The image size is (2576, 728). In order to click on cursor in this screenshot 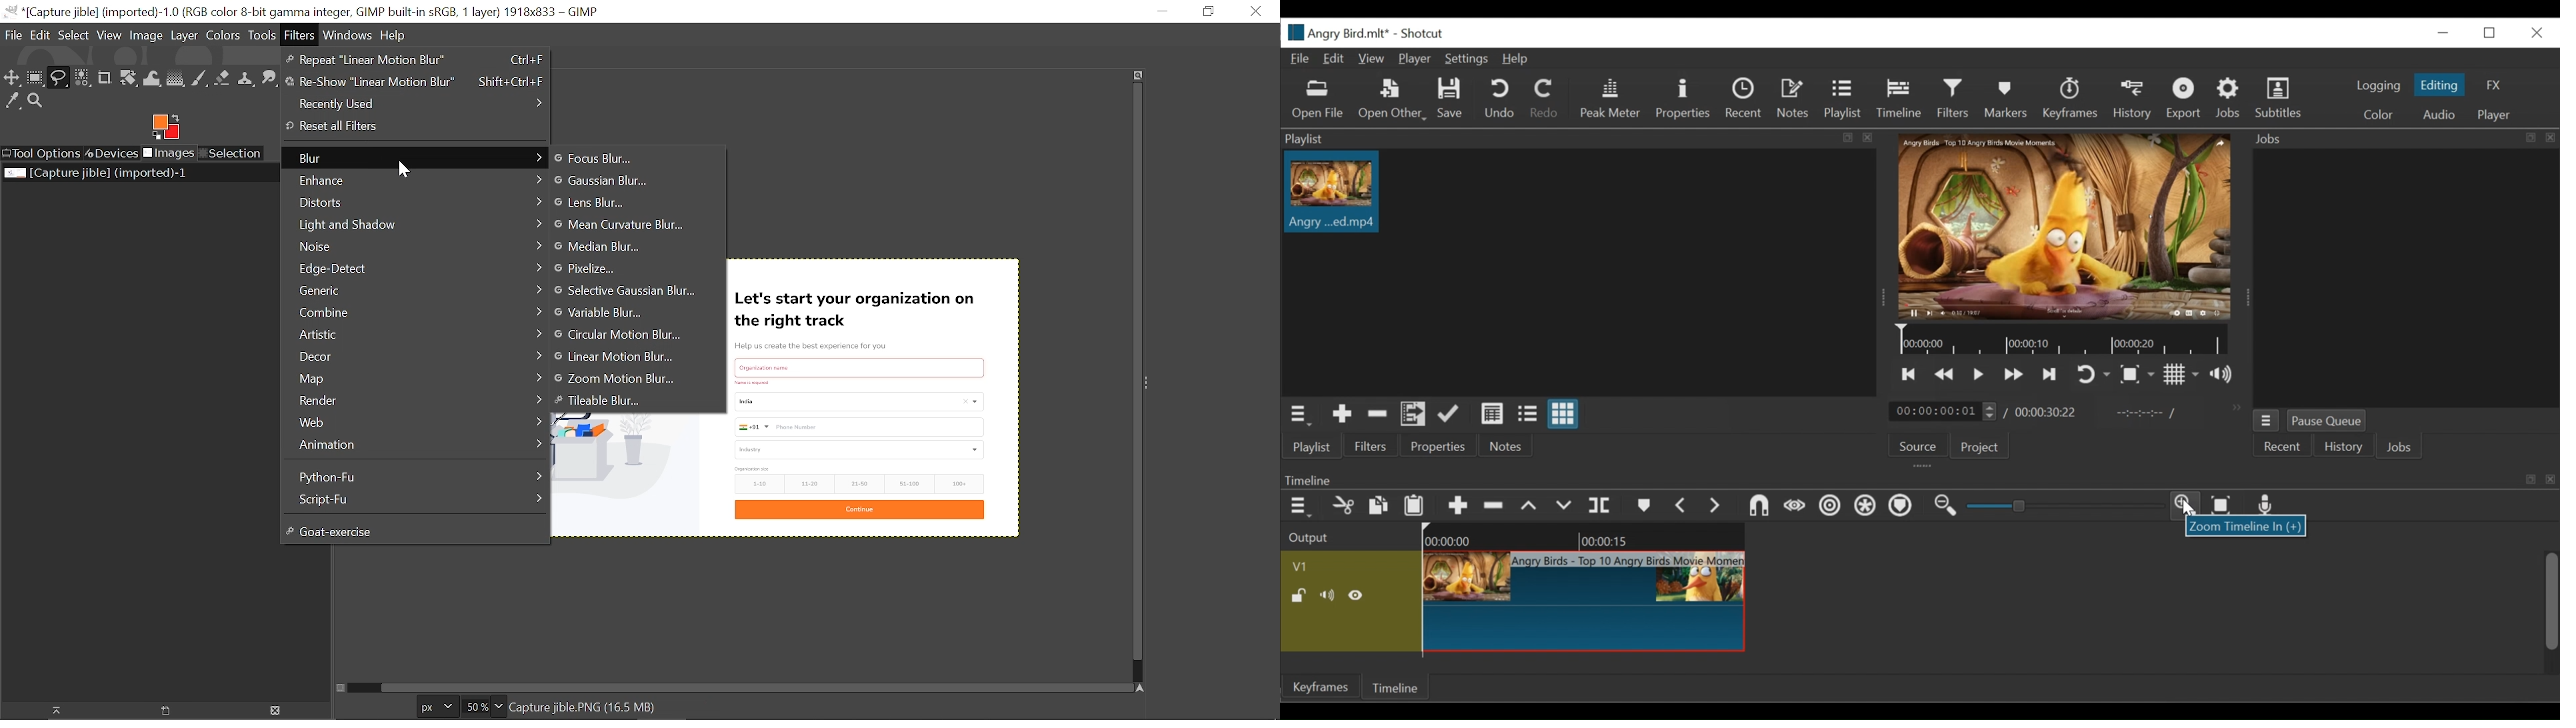, I will do `click(2193, 512)`.